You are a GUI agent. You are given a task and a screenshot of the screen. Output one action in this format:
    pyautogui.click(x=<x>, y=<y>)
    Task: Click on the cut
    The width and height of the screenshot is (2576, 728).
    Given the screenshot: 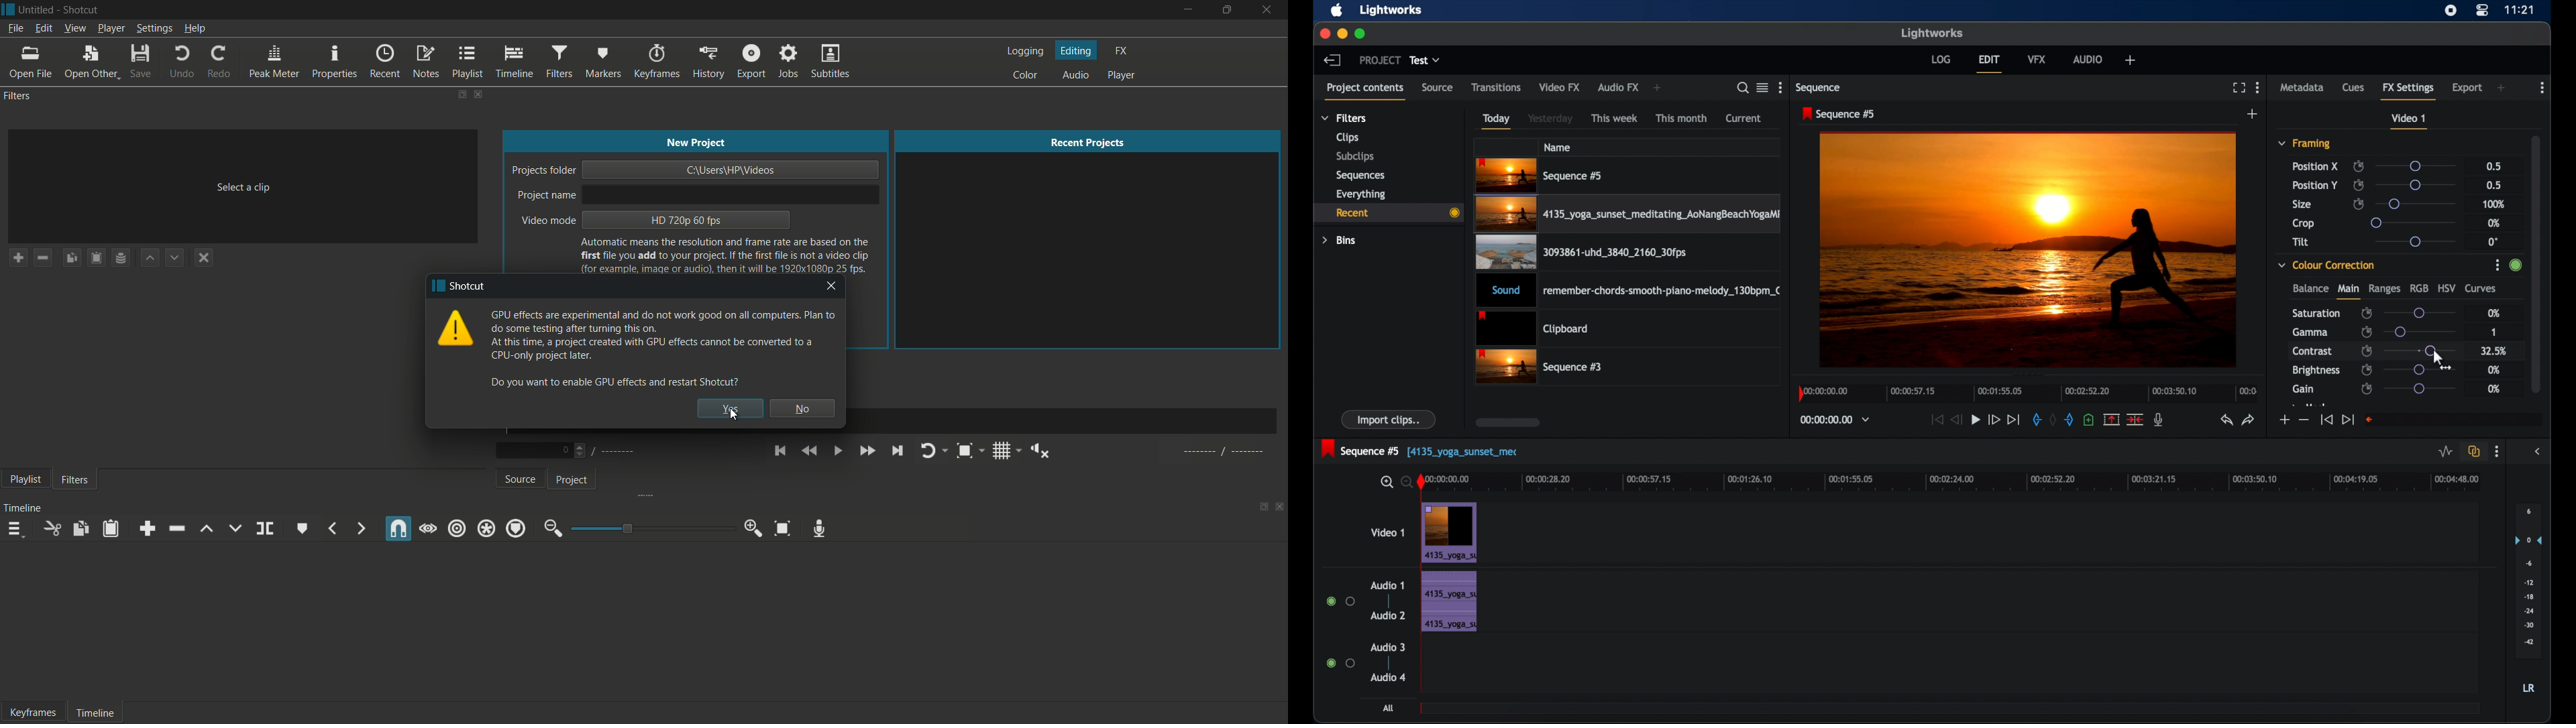 What is the action you would take?
    pyautogui.click(x=51, y=530)
    